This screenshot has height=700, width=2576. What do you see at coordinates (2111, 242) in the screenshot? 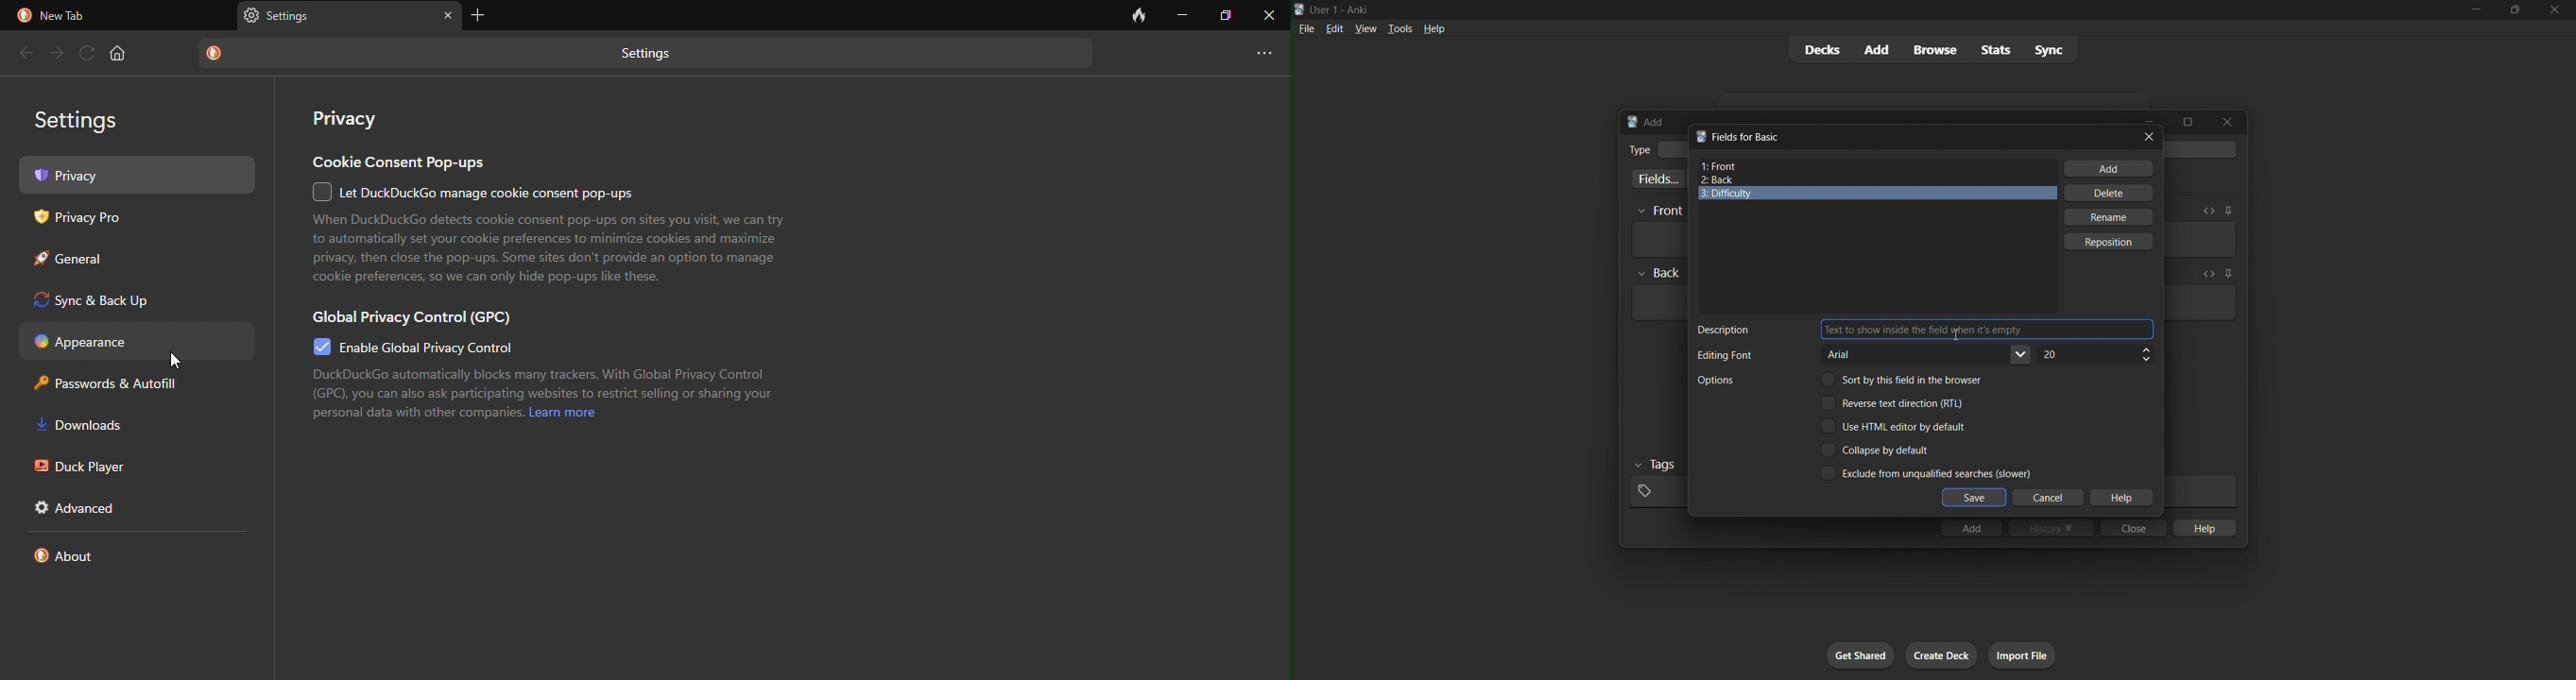
I see `reposition` at bounding box center [2111, 242].